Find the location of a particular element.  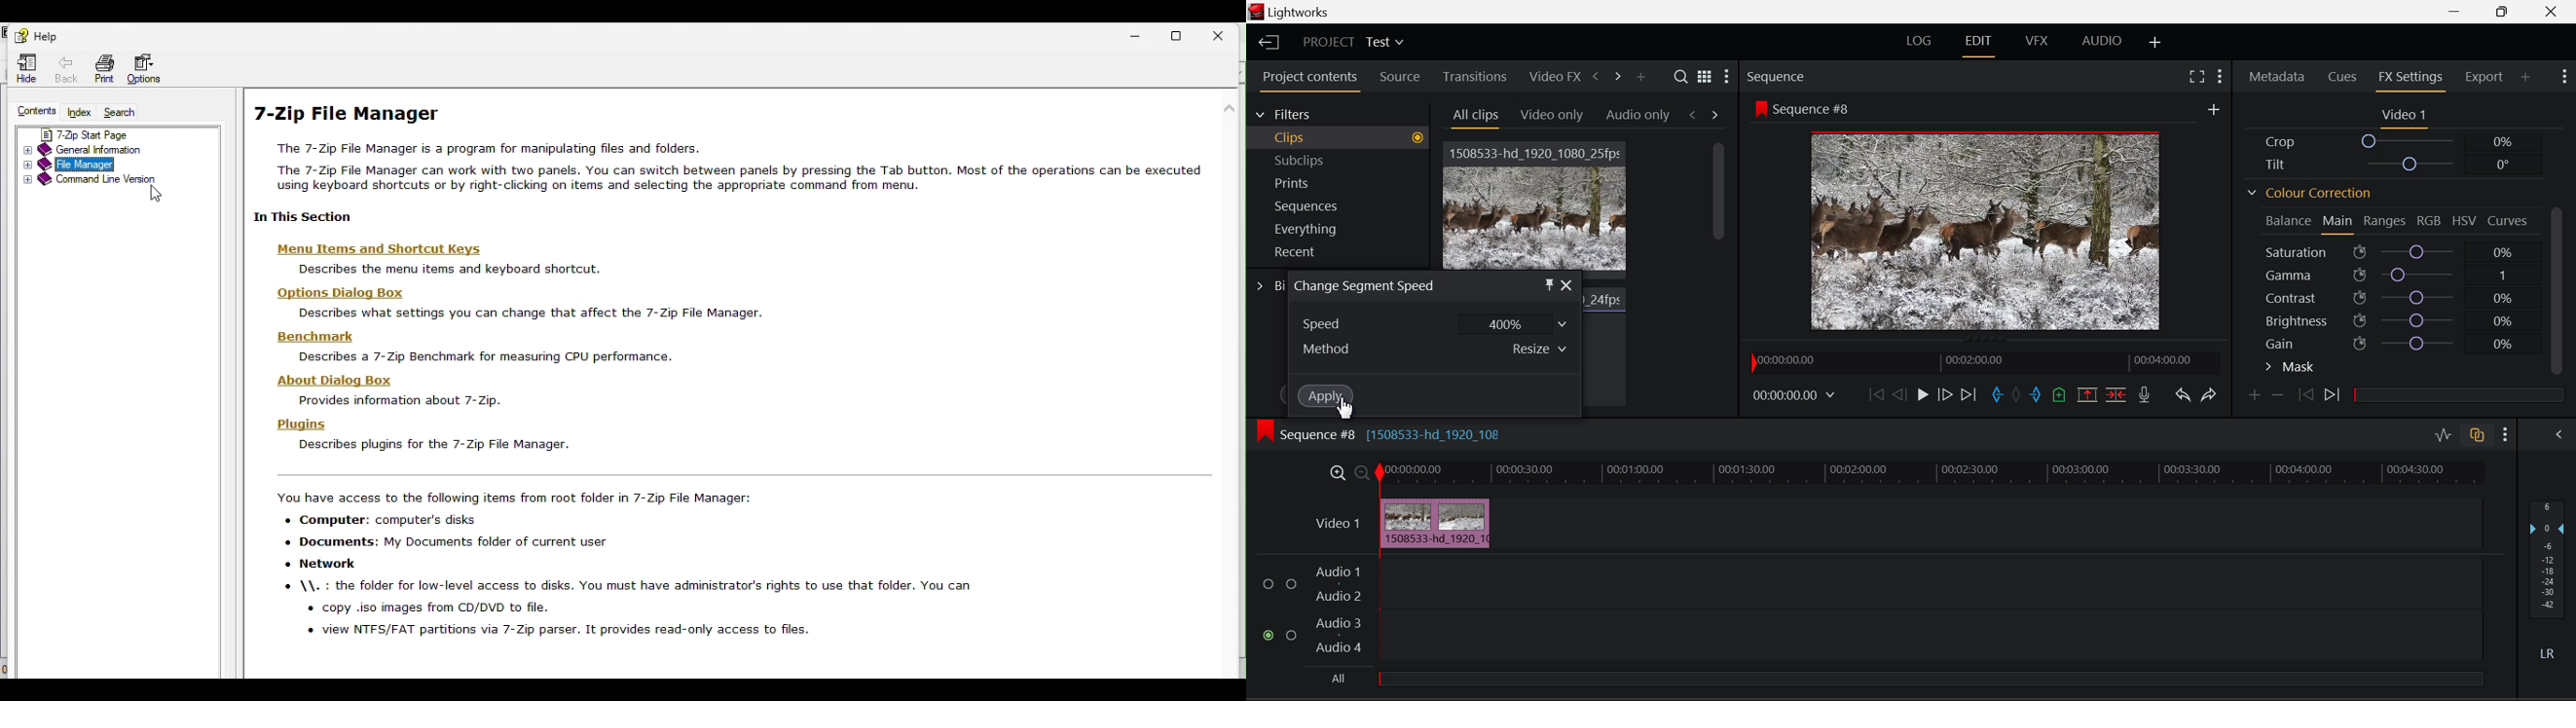

400% is located at coordinates (1513, 323).